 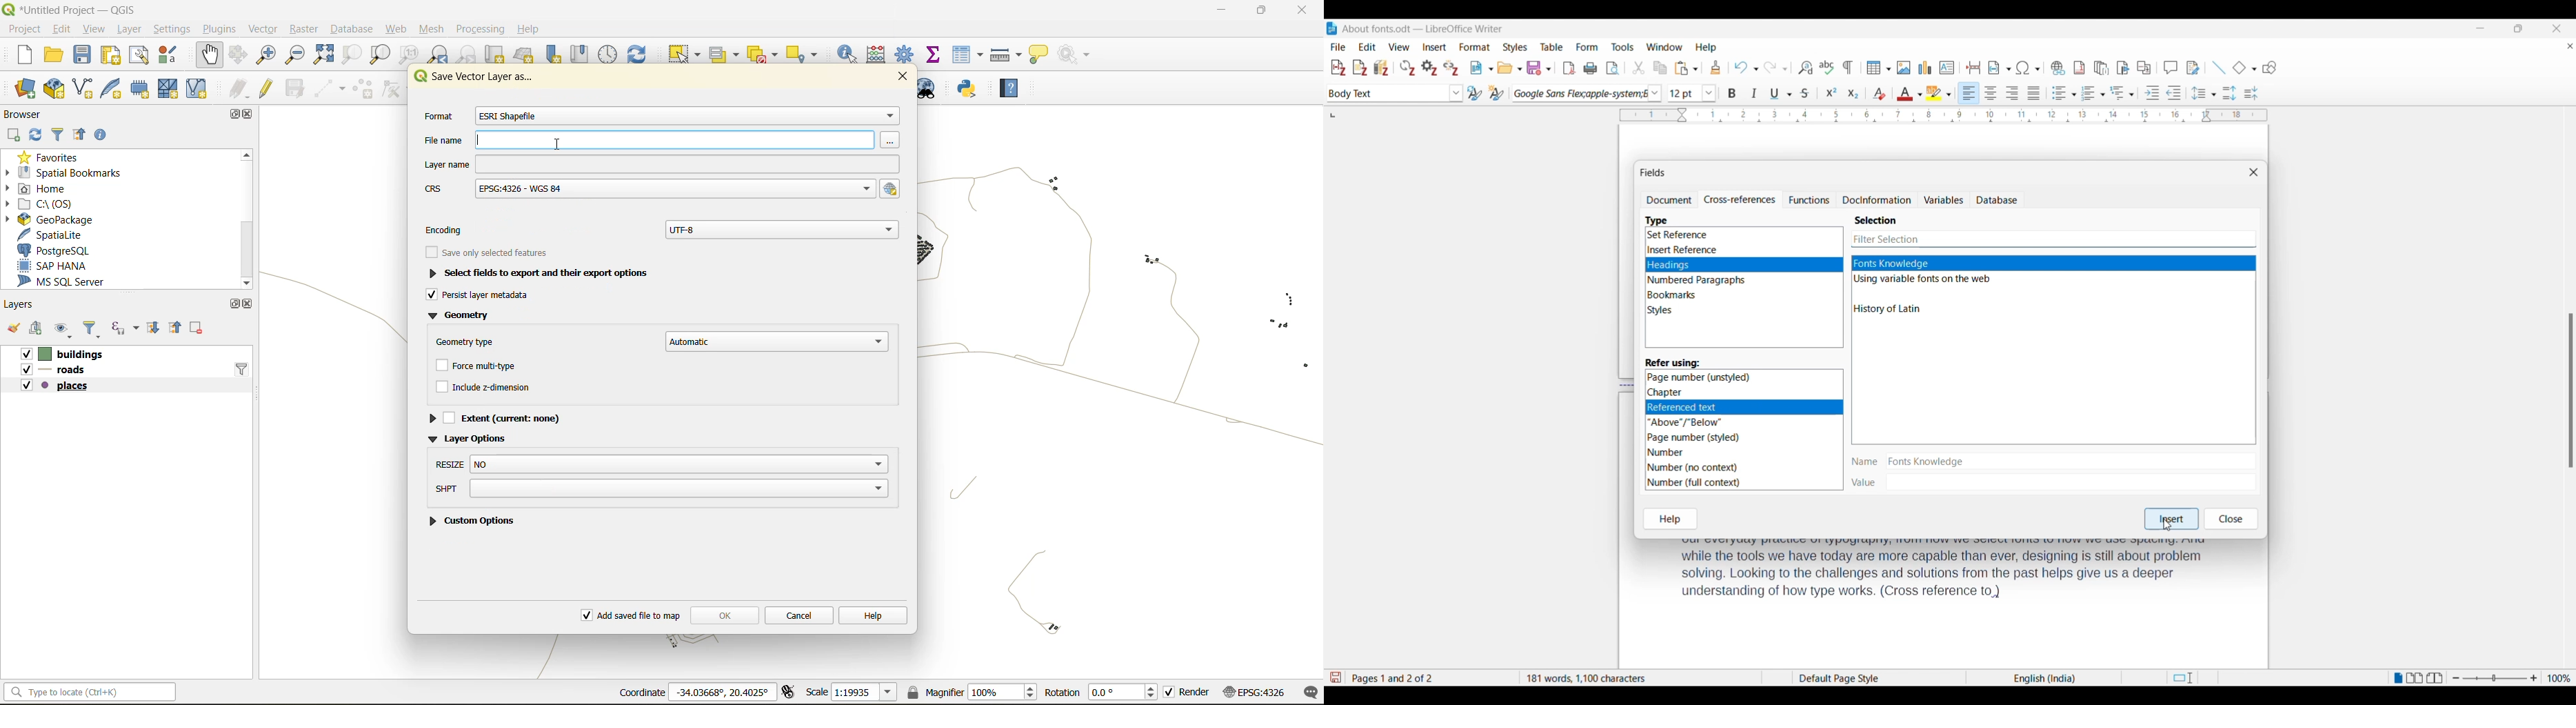 What do you see at coordinates (2144, 68) in the screenshot?
I see `Insert cross-reference` at bounding box center [2144, 68].